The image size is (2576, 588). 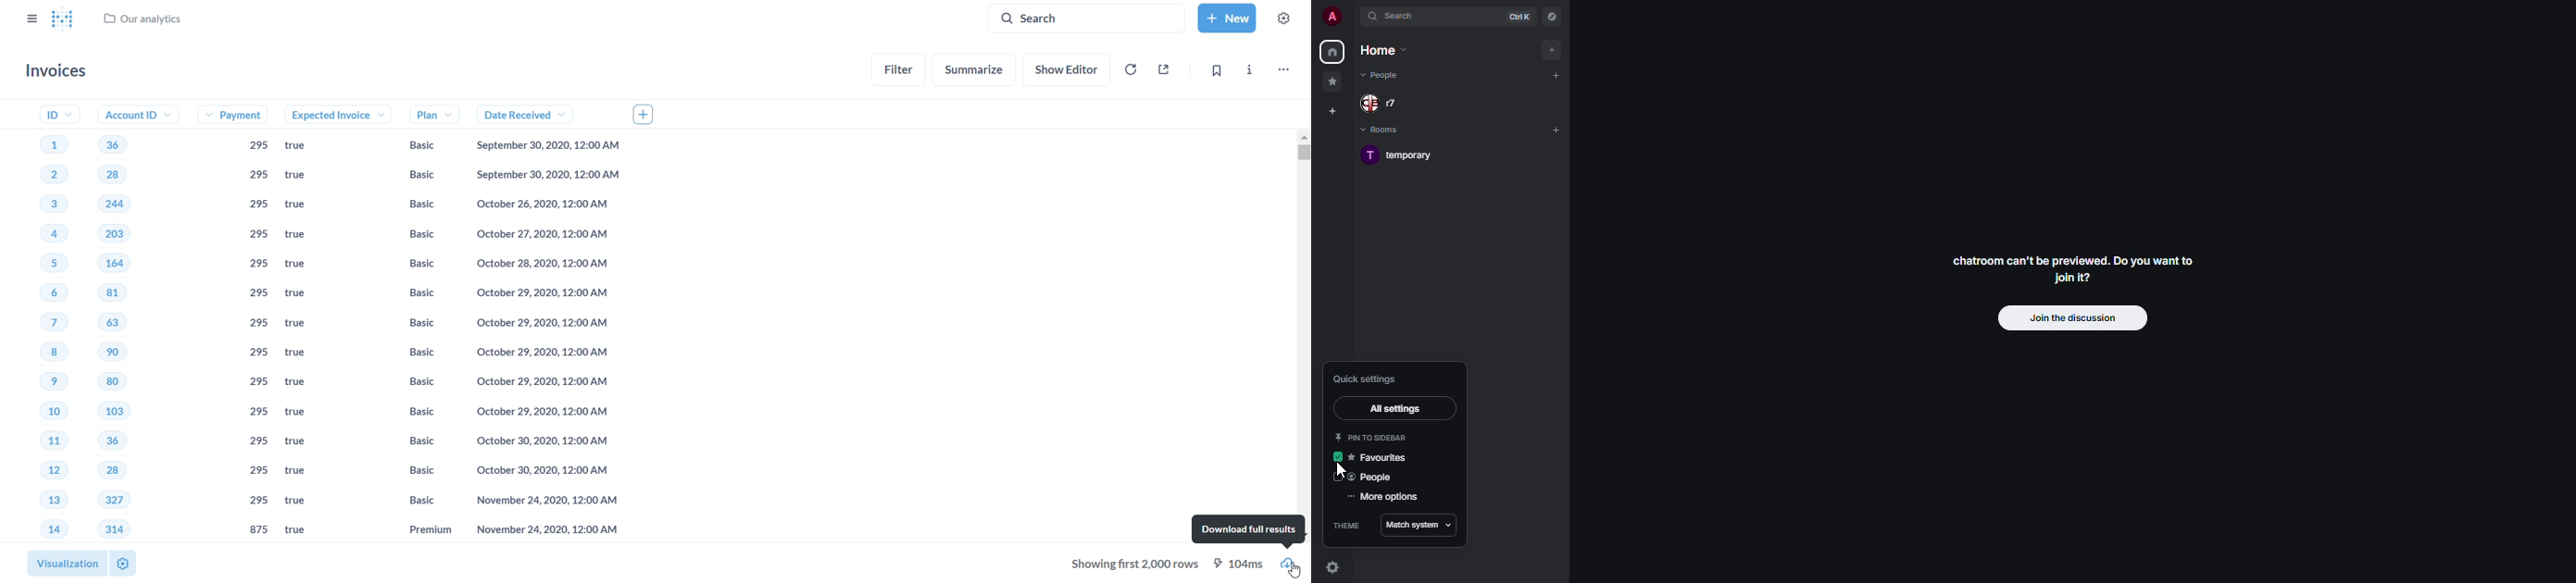 I want to click on home, so click(x=1332, y=52).